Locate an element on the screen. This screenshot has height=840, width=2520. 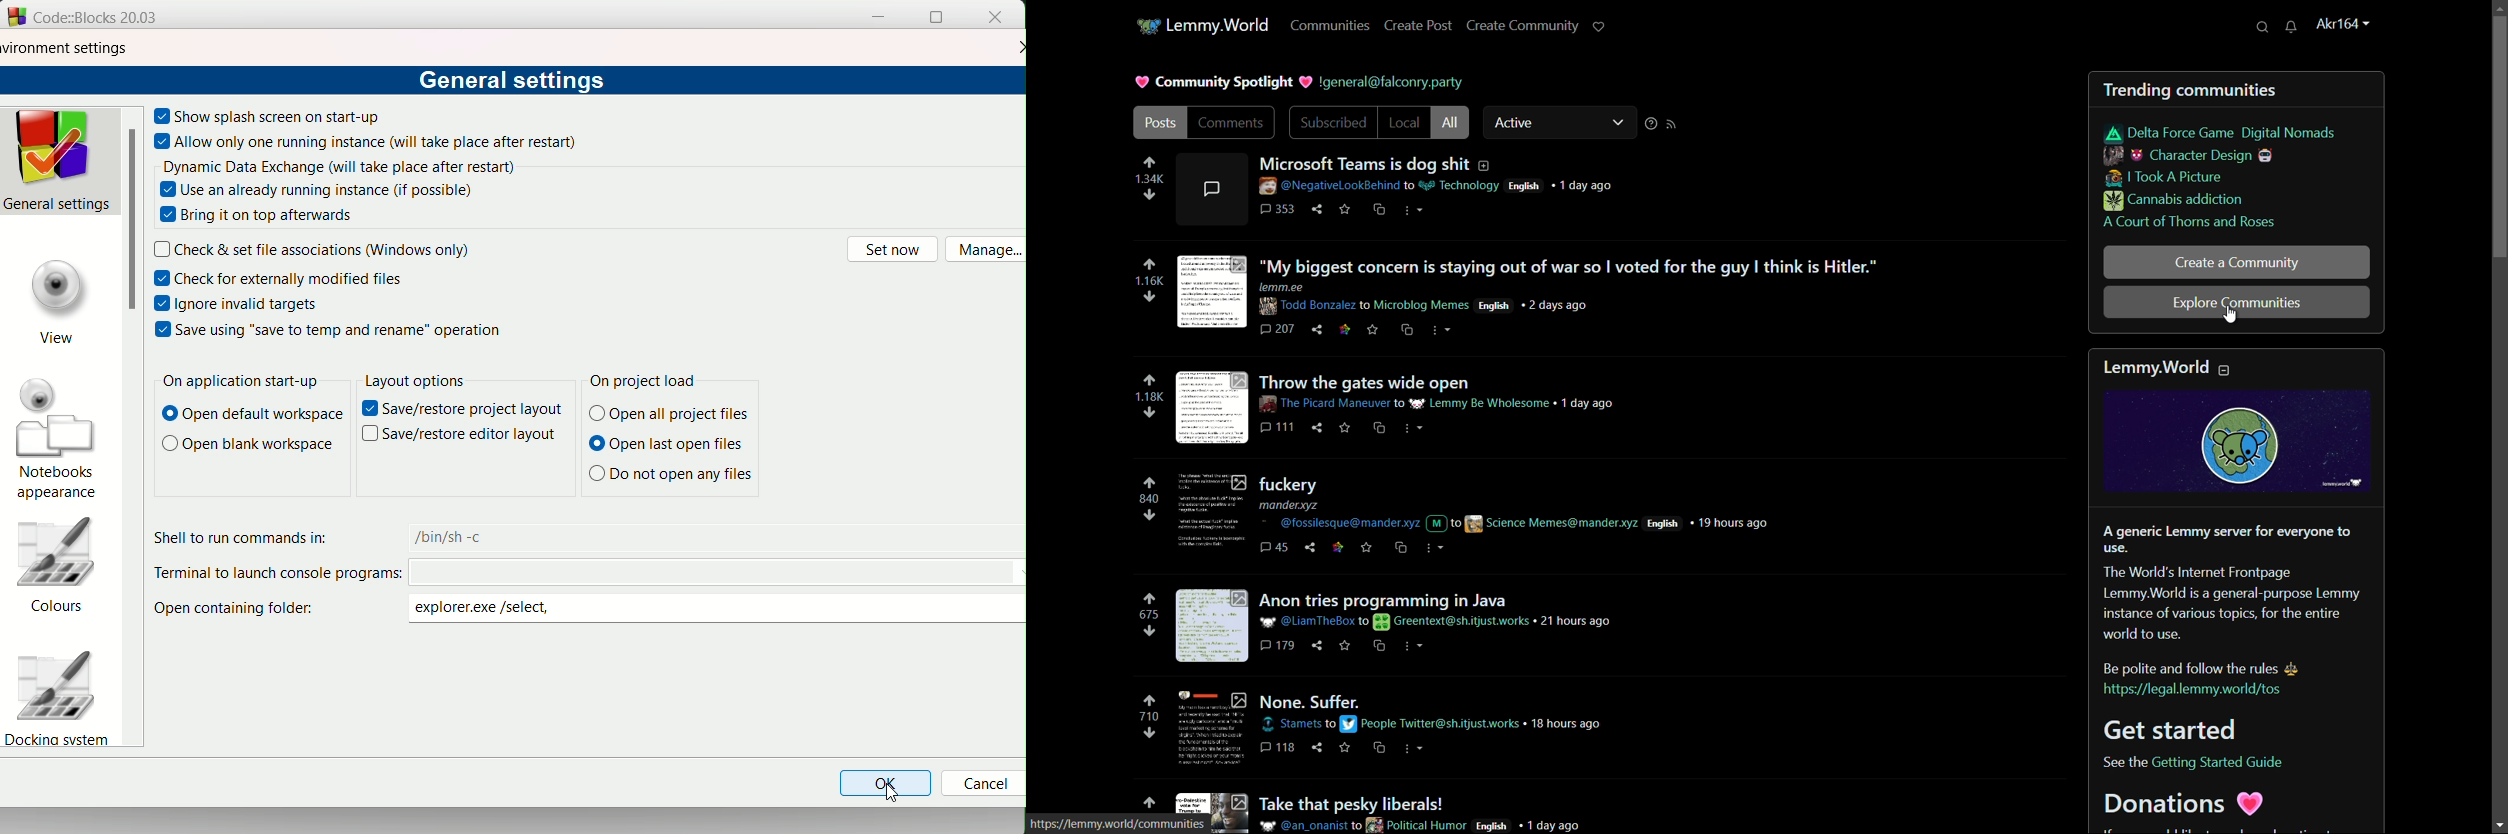
image is located at coordinates (1213, 293).